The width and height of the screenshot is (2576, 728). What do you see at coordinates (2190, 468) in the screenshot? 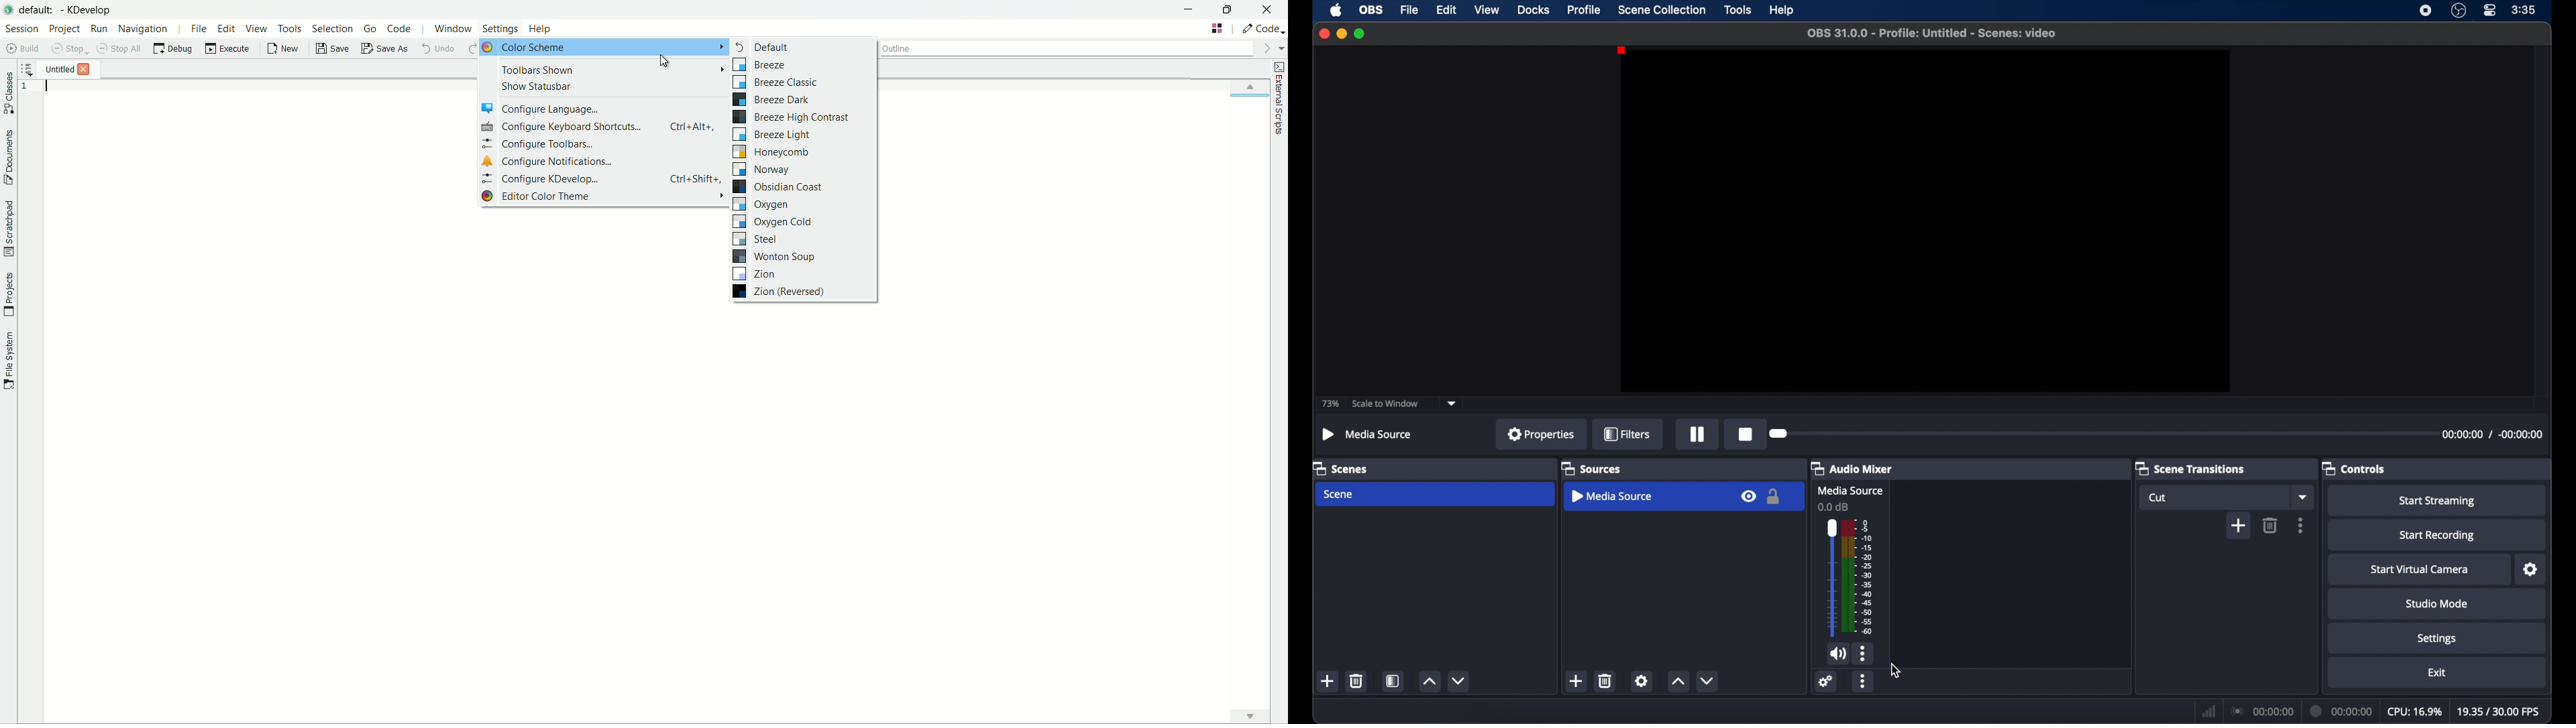
I see `scene transitions` at bounding box center [2190, 468].